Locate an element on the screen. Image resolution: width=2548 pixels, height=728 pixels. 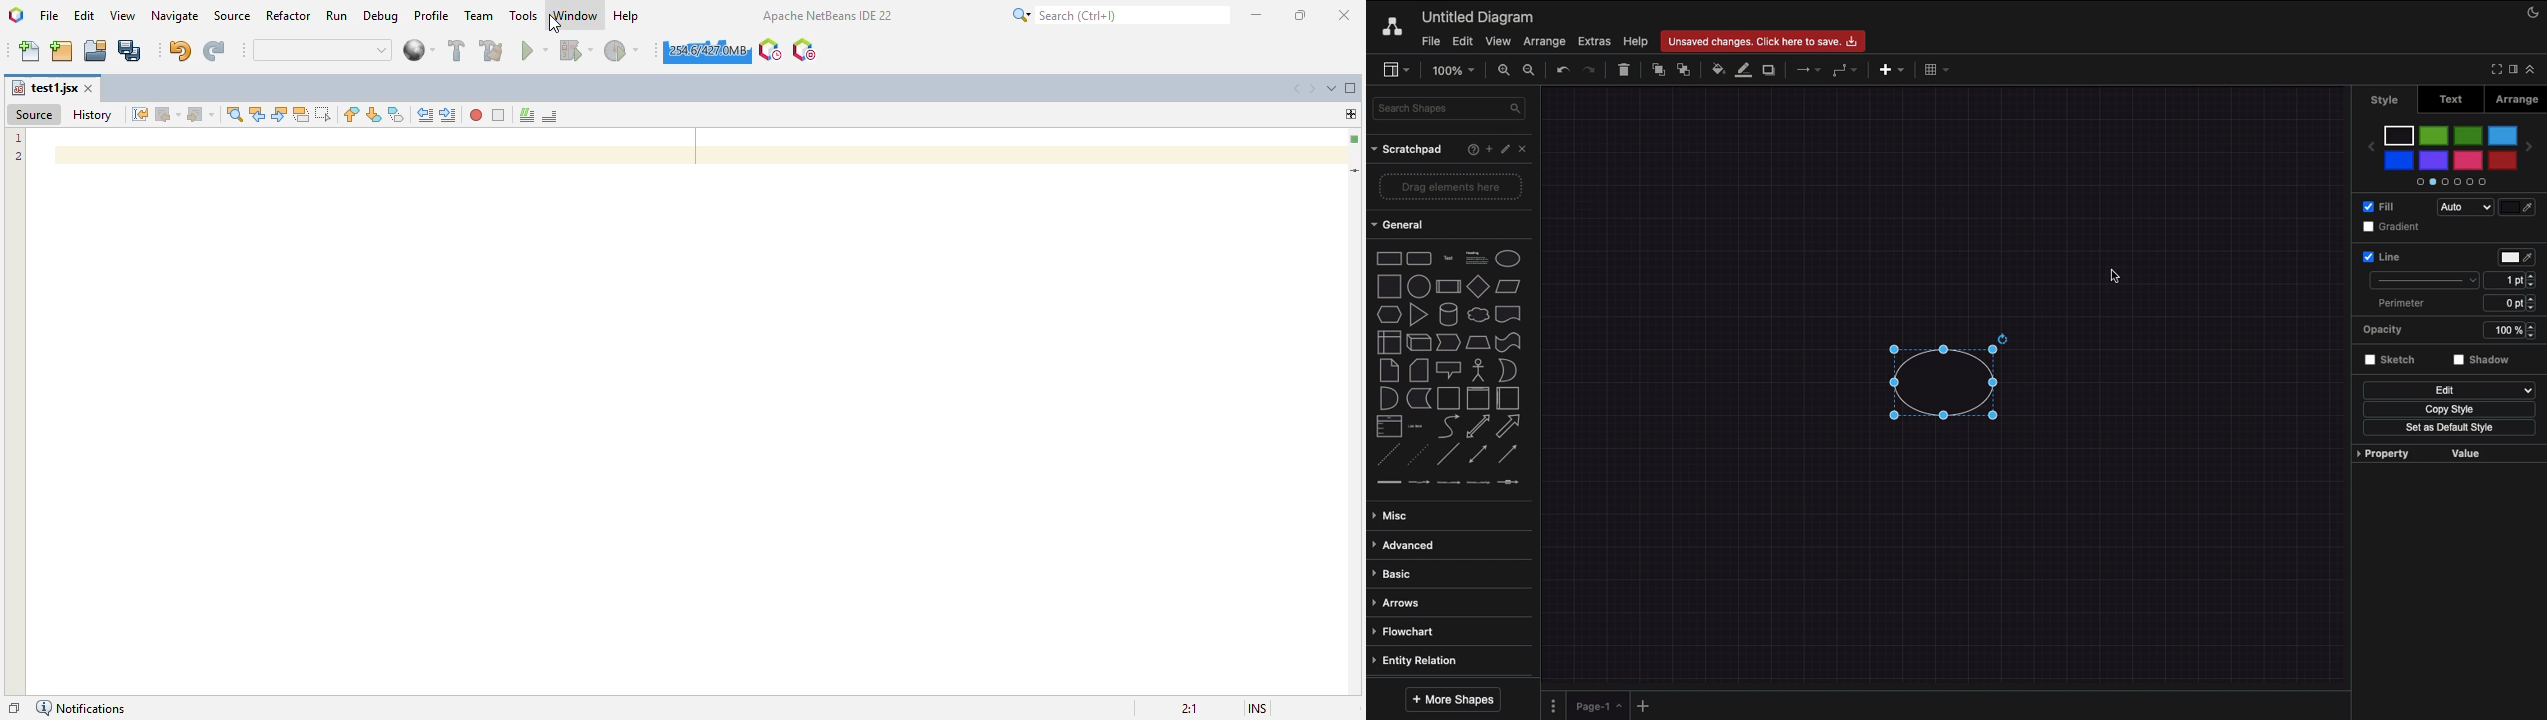
Circle is located at coordinates (1508, 258).